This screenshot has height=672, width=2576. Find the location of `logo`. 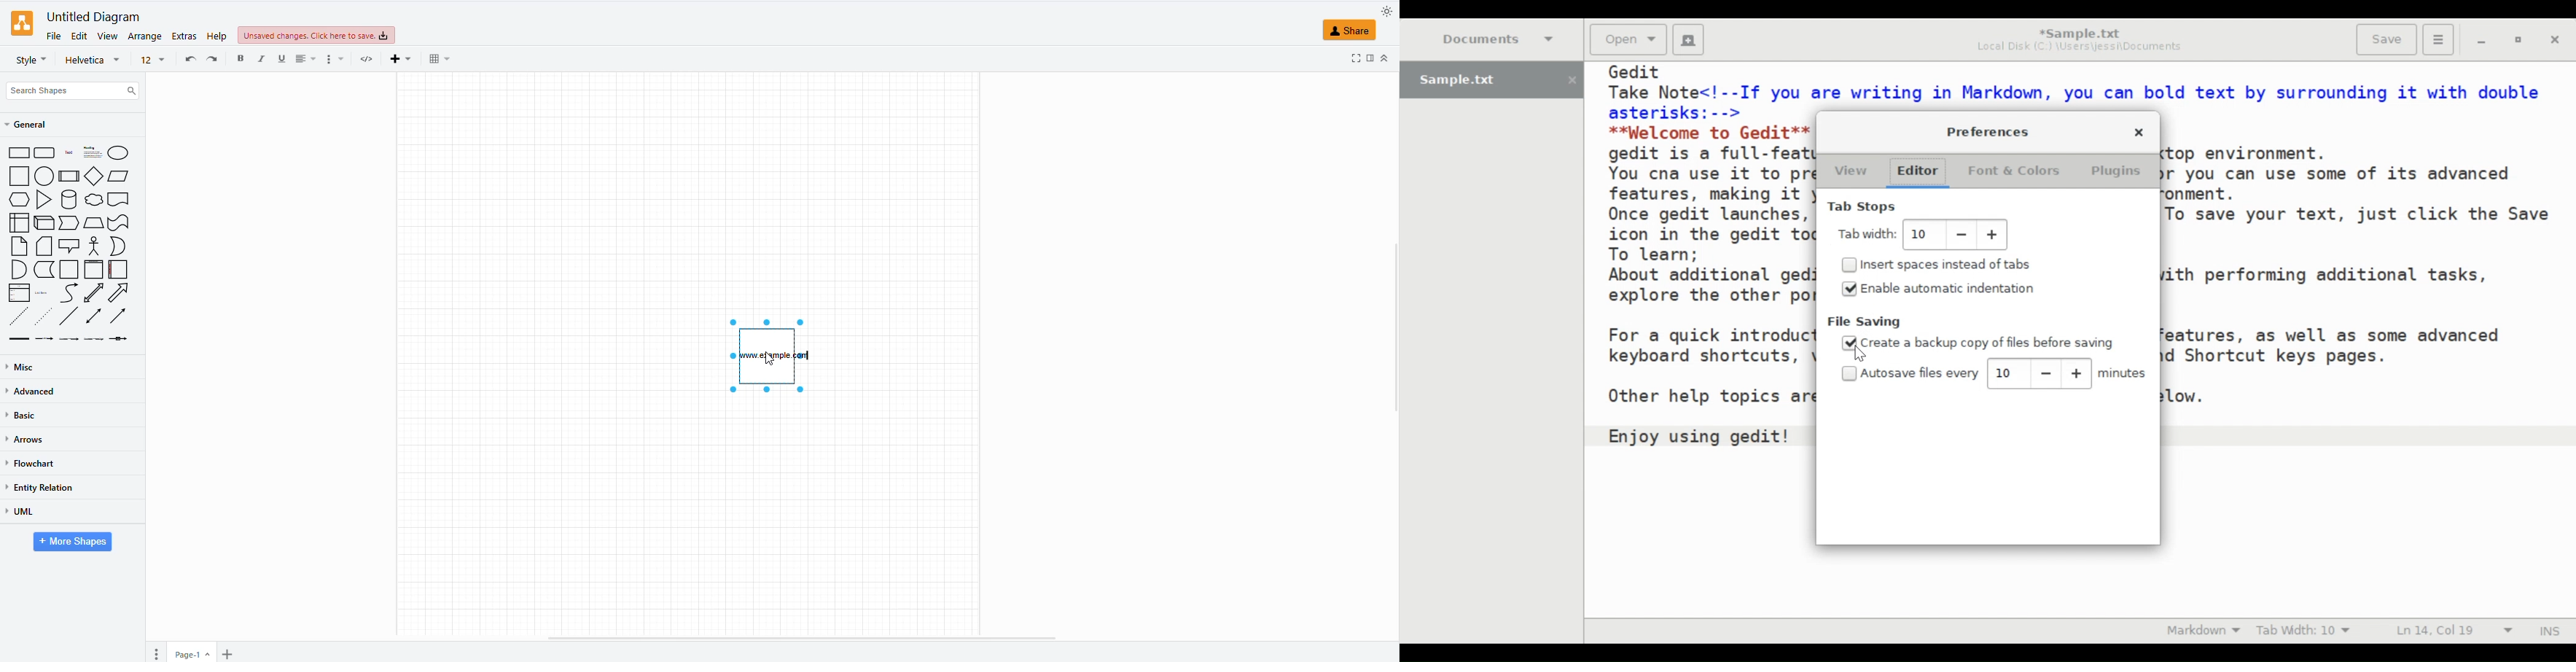

logo is located at coordinates (22, 23).